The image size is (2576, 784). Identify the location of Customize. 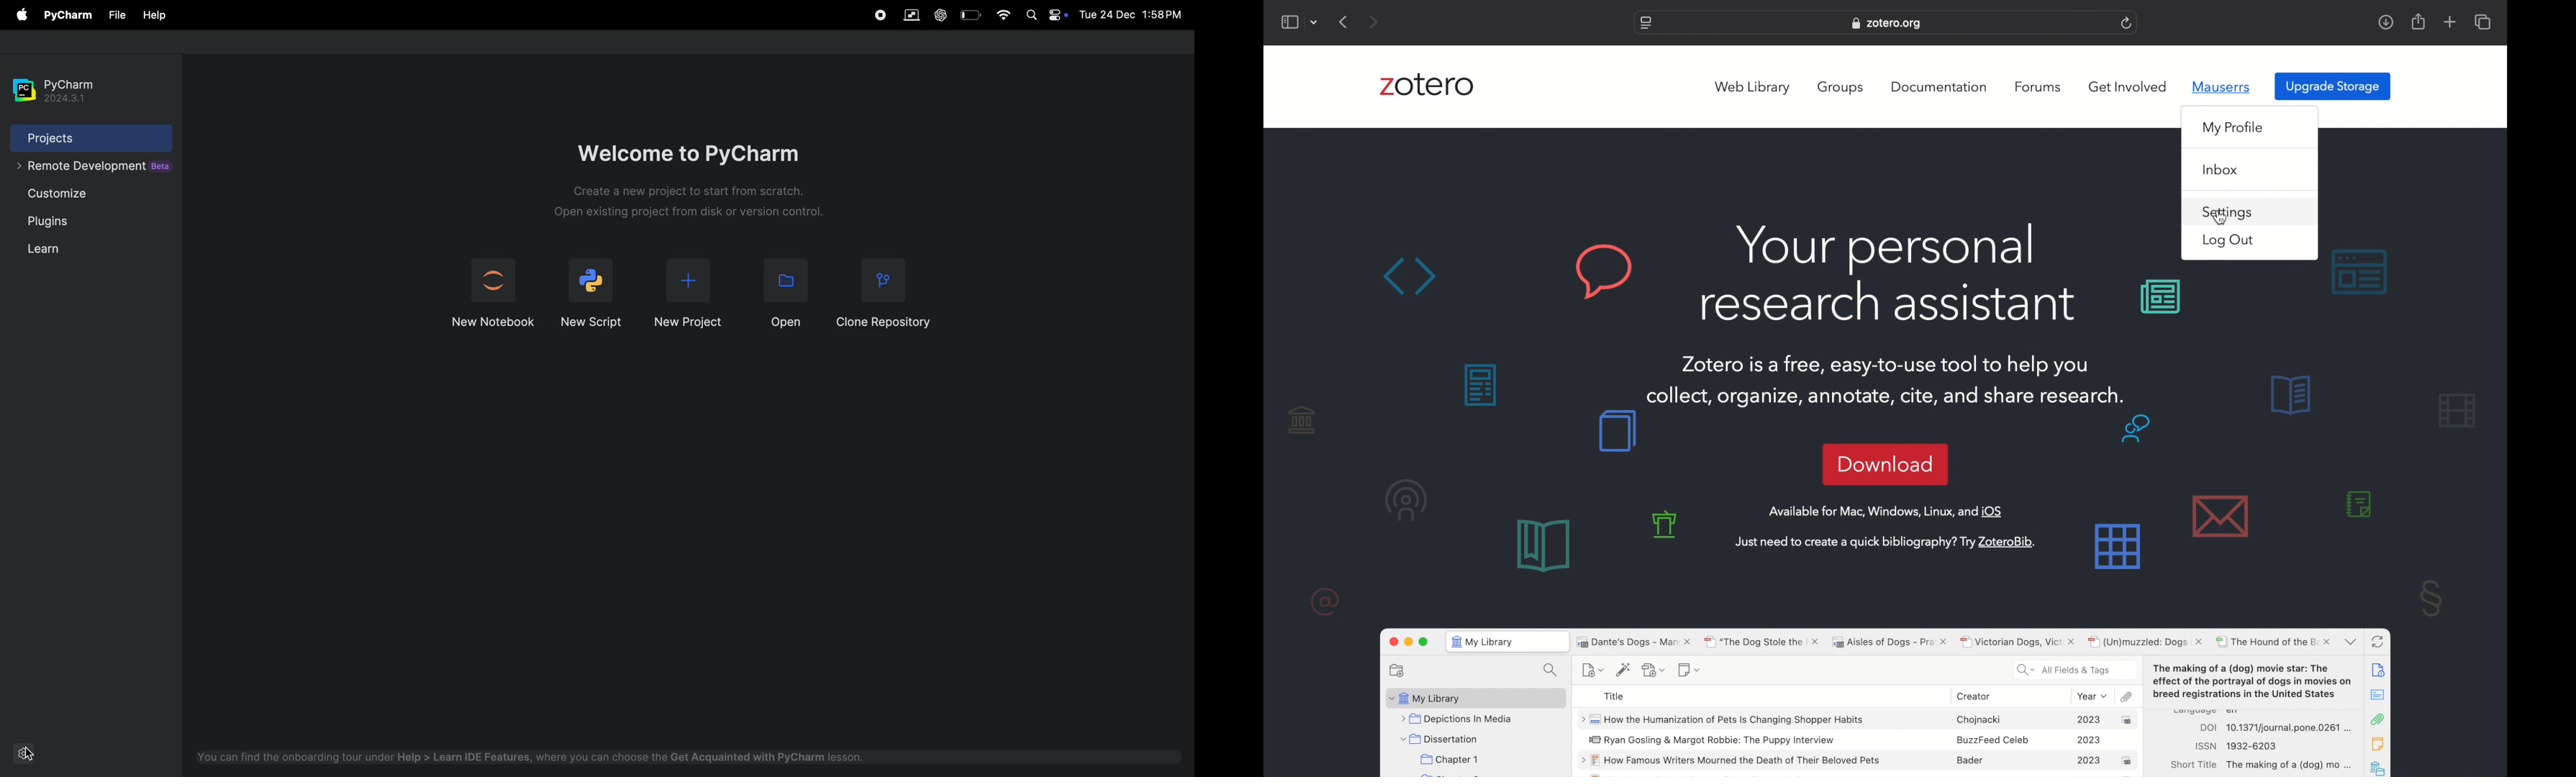
(65, 196).